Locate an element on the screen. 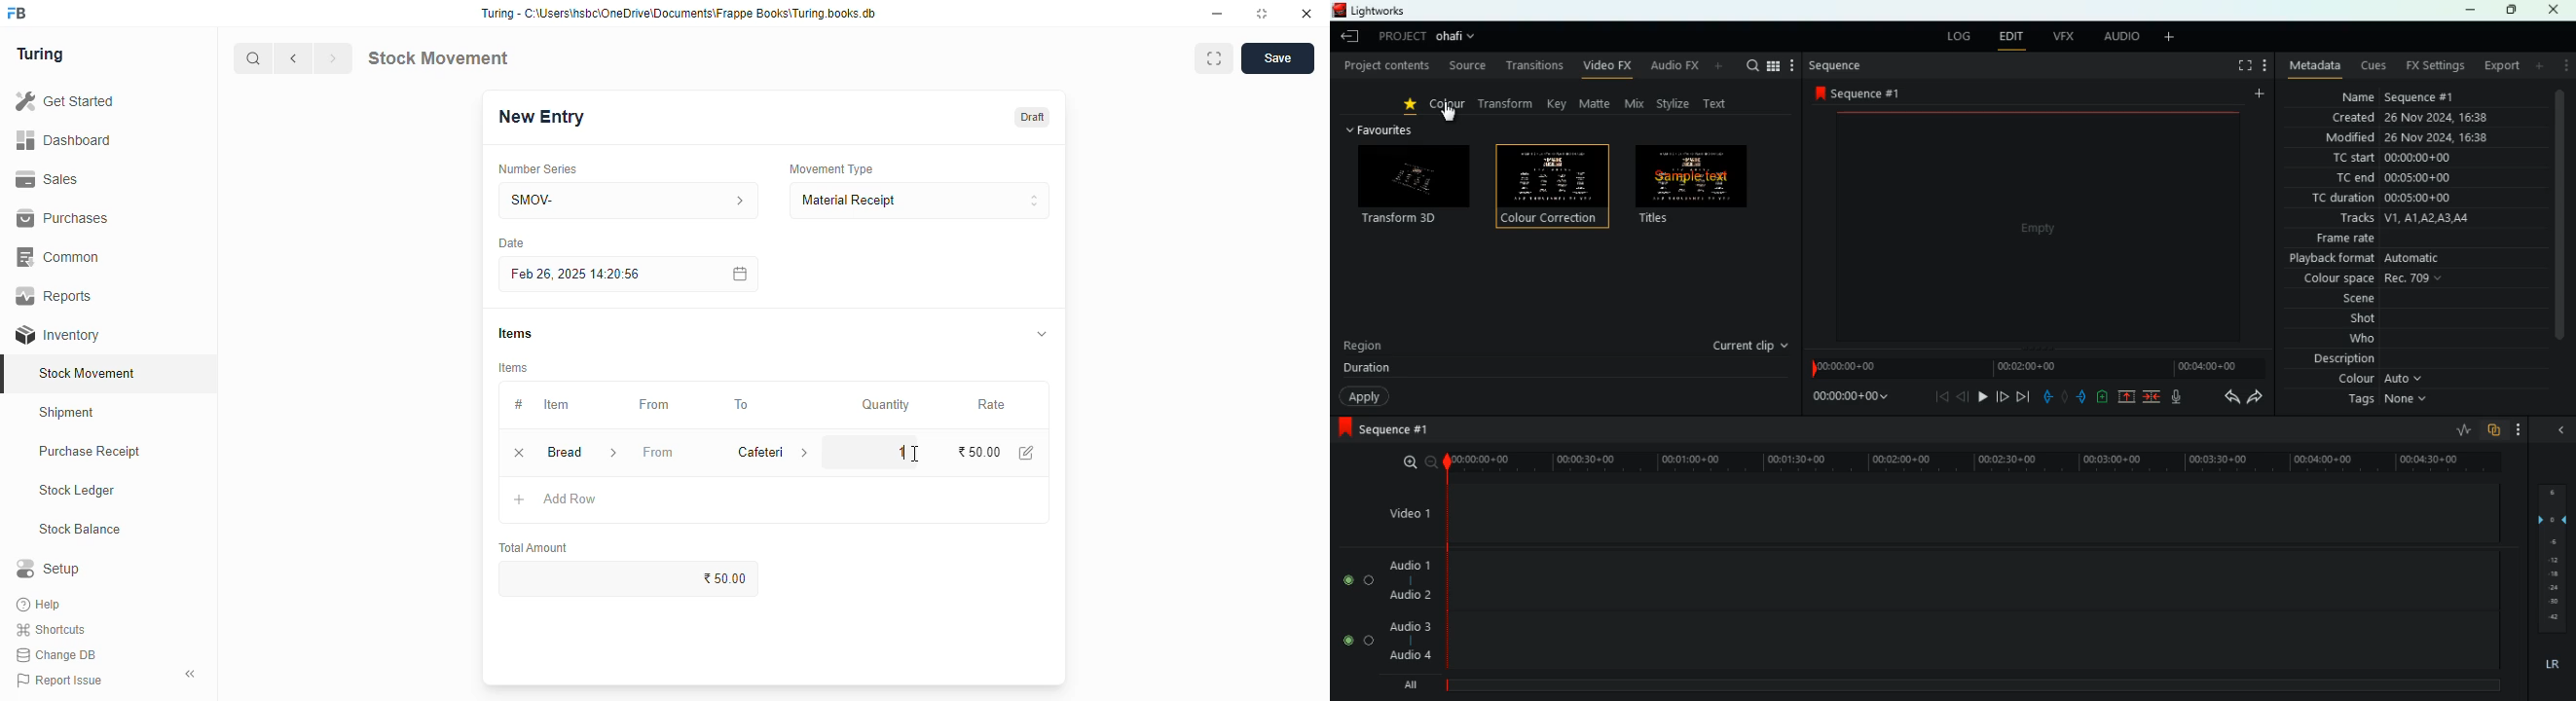 The image size is (2576, 728). icon is located at coordinates (1343, 428).